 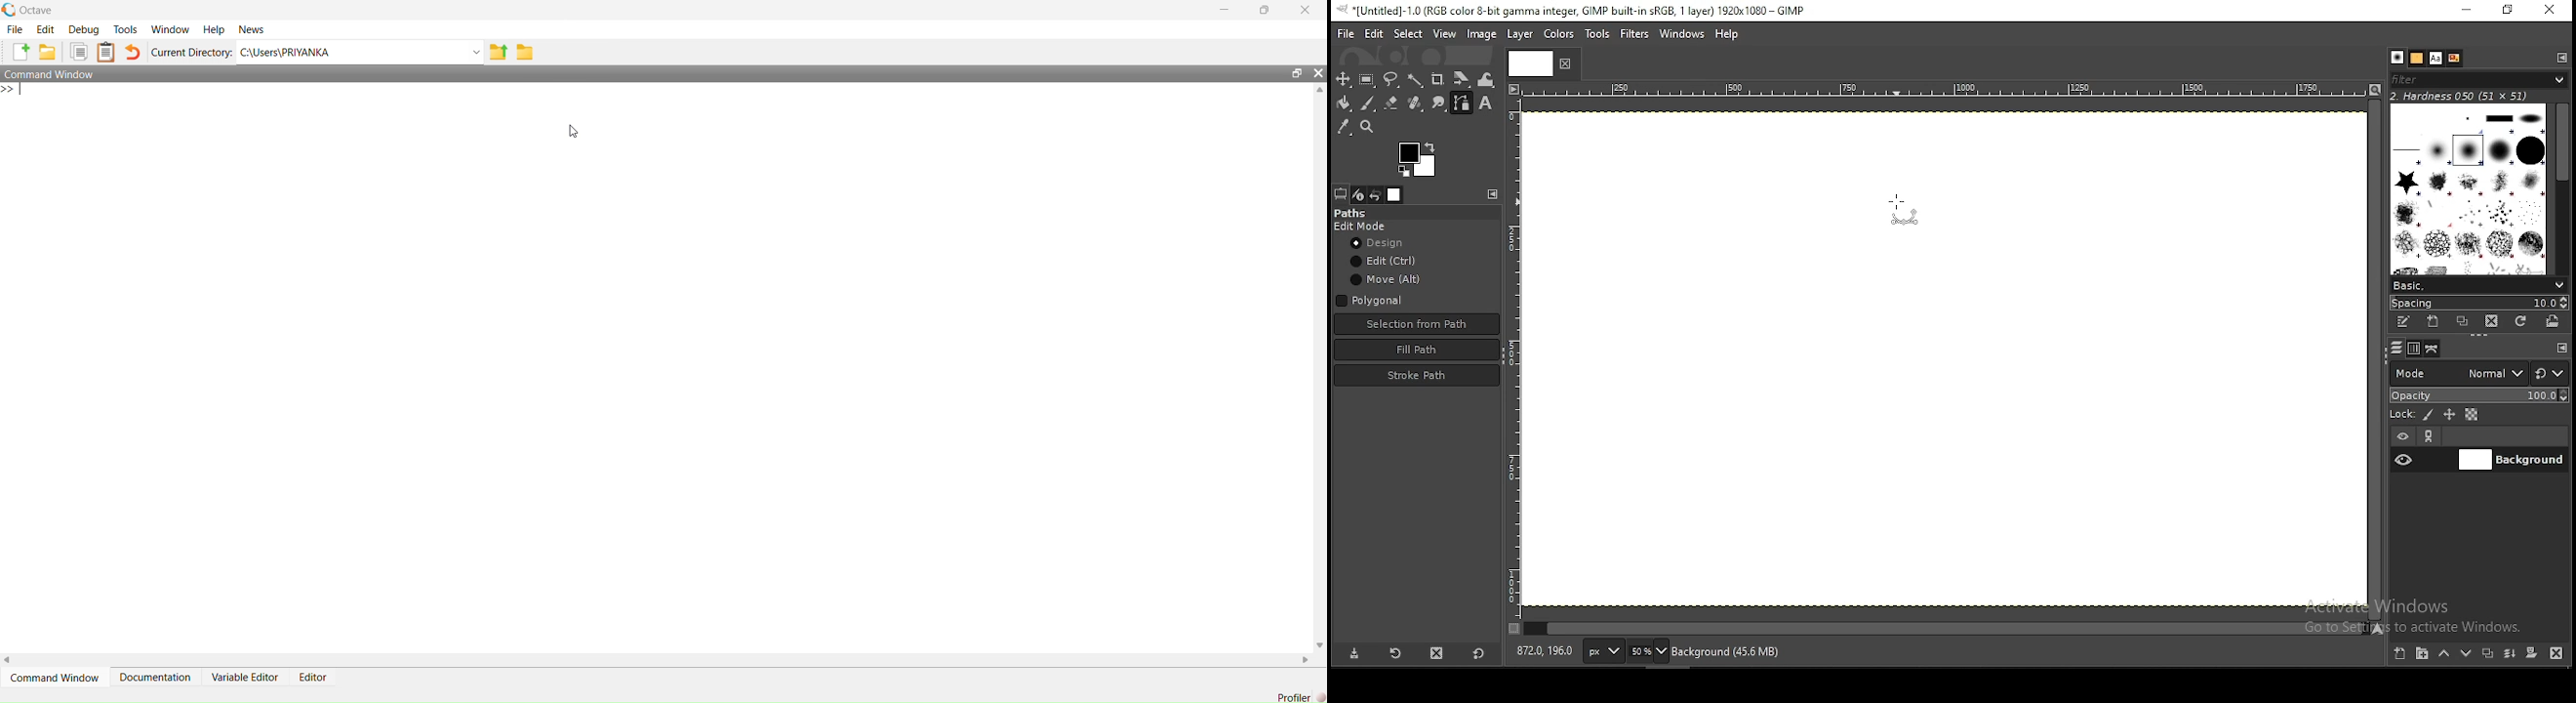 I want to click on fill path, so click(x=1417, y=349).